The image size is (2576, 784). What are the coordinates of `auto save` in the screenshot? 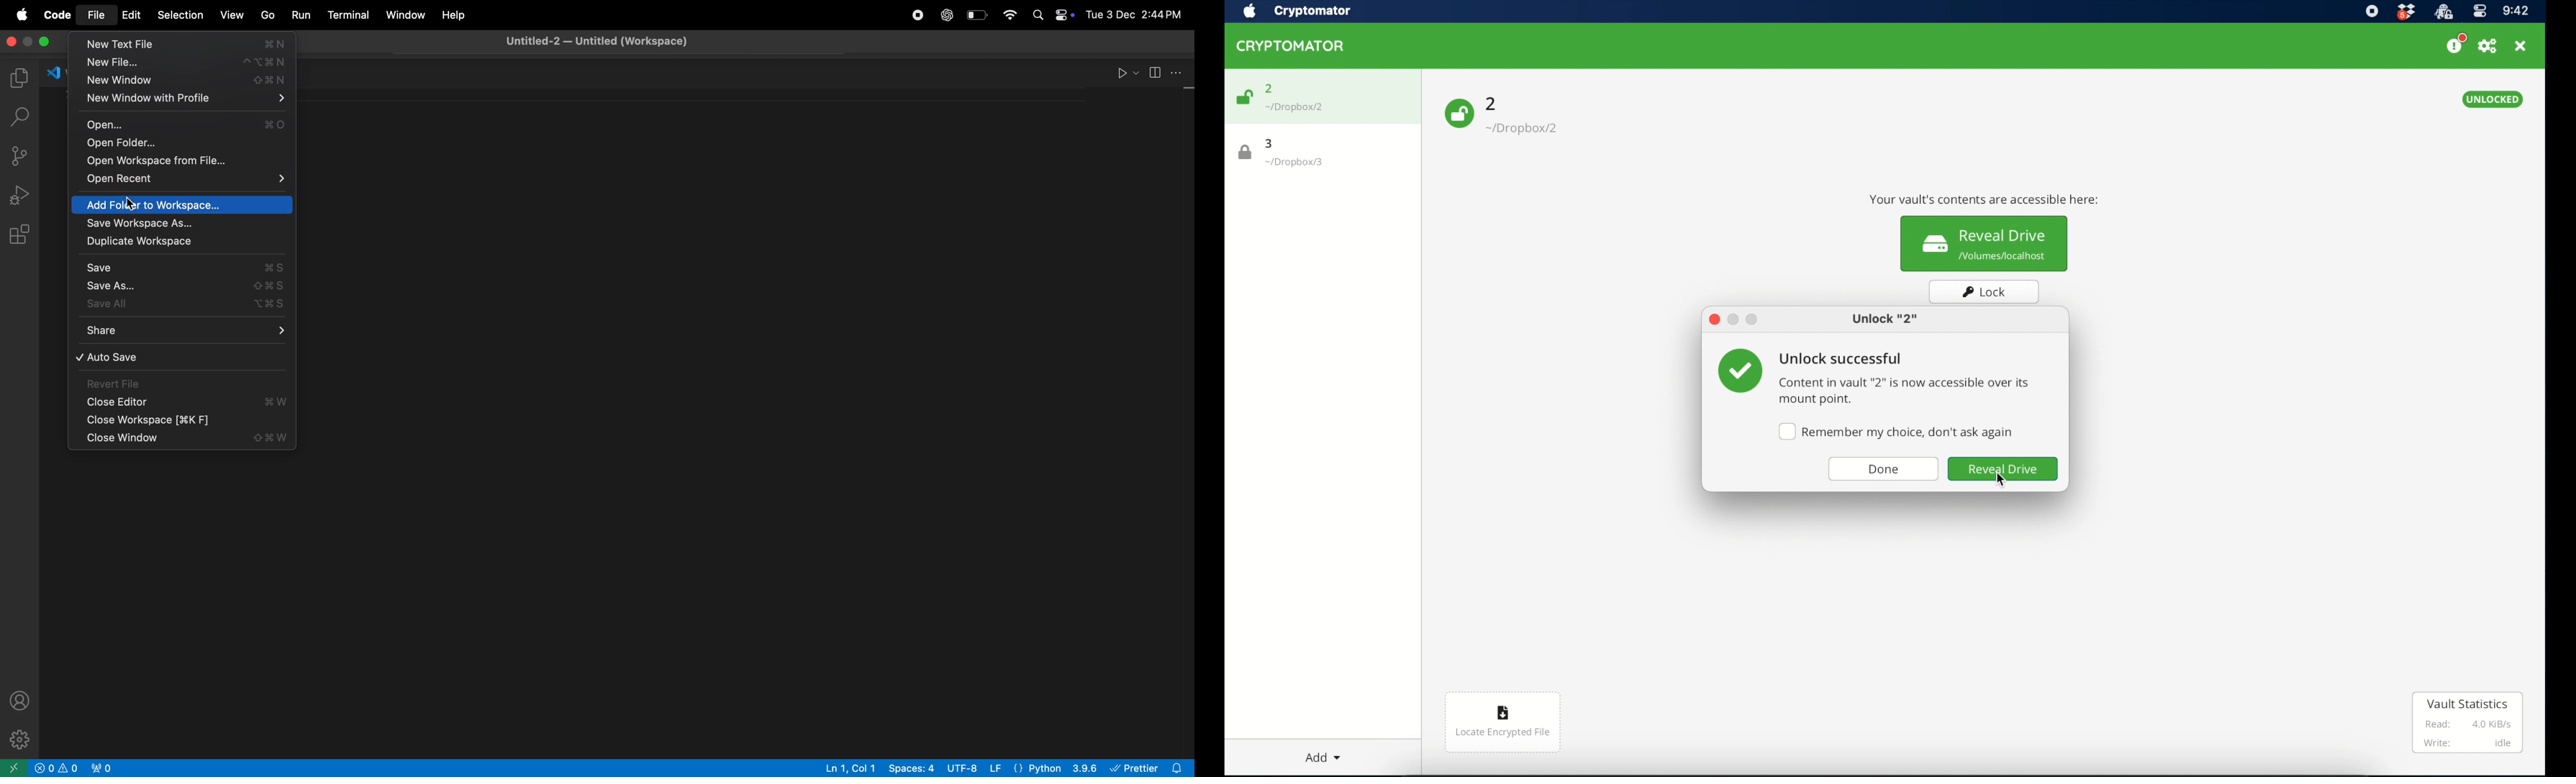 It's located at (183, 358).